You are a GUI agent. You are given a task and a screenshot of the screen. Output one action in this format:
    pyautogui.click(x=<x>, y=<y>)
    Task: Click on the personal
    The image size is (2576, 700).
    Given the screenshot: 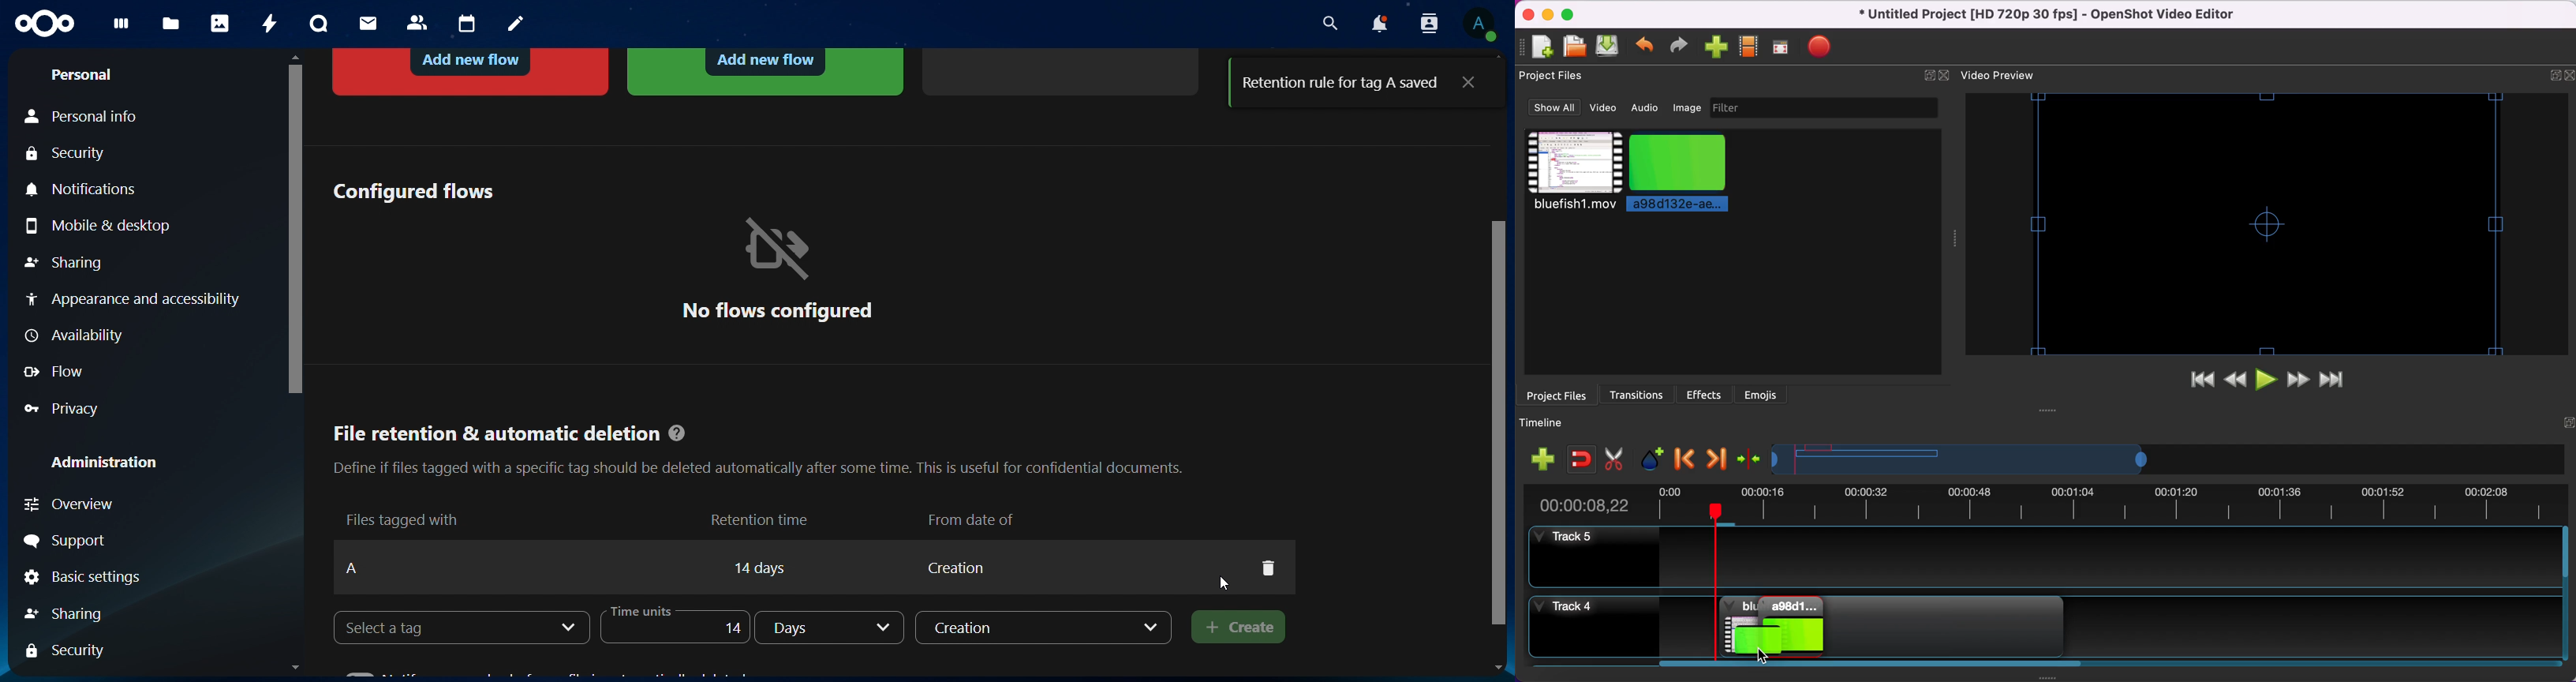 What is the action you would take?
    pyautogui.click(x=80, y=75)
    